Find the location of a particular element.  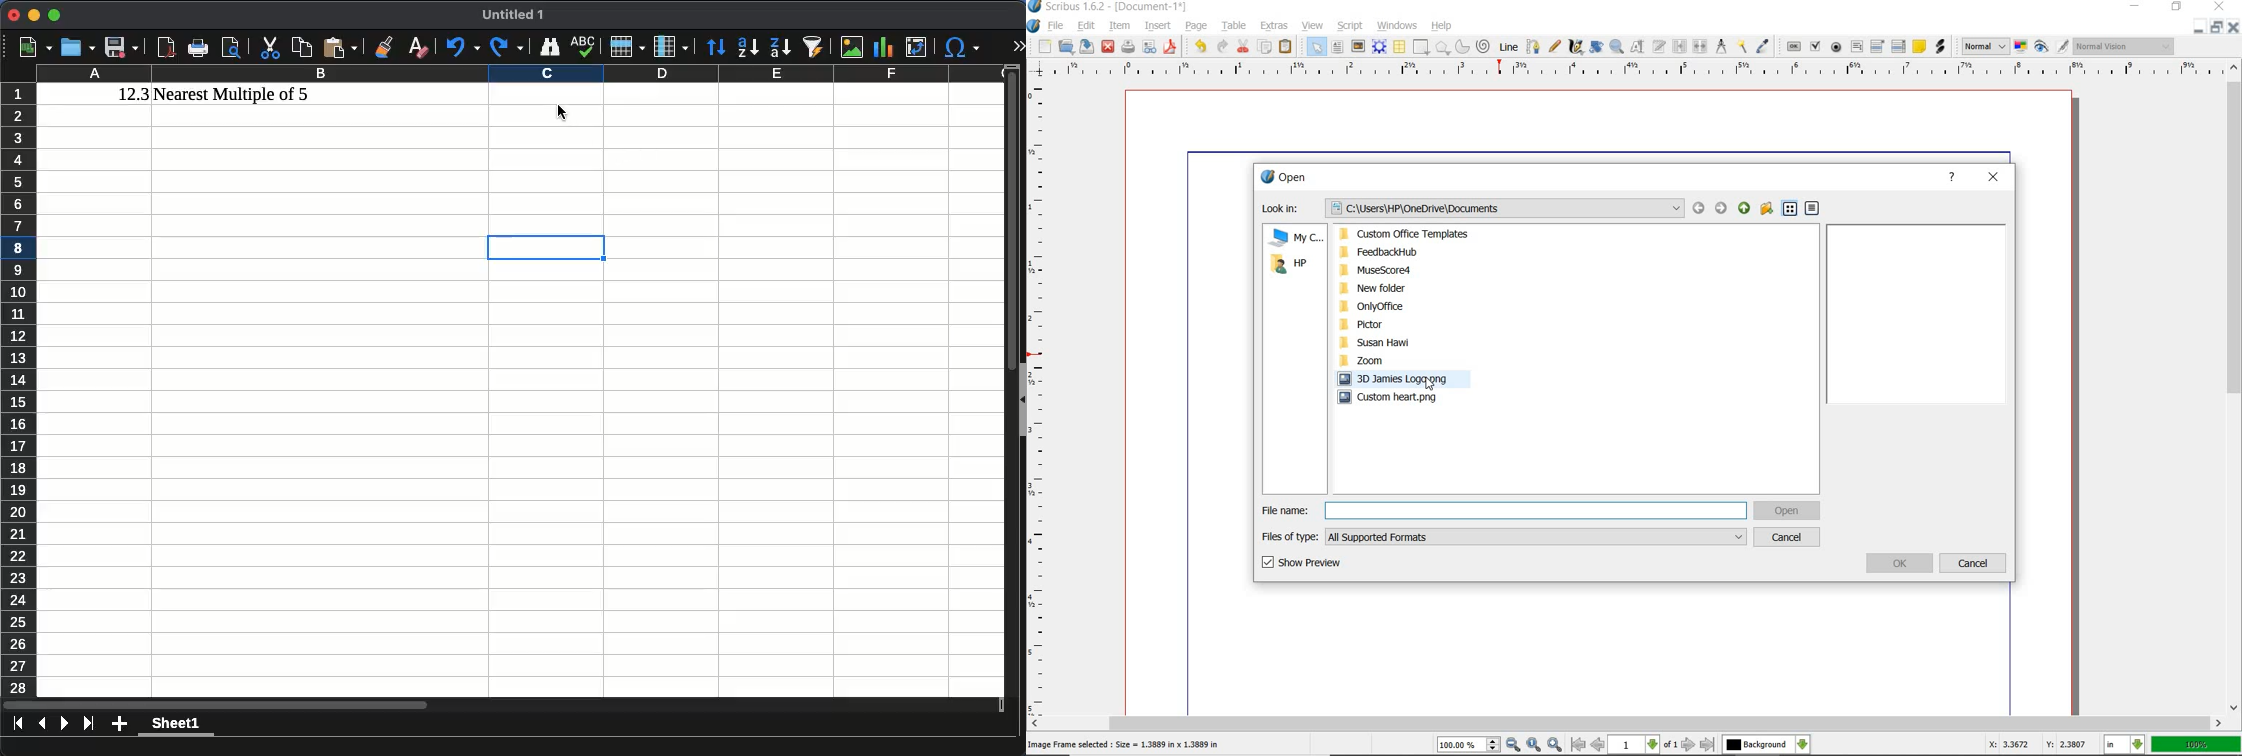

cell selection is located at coordinates (548, 246).